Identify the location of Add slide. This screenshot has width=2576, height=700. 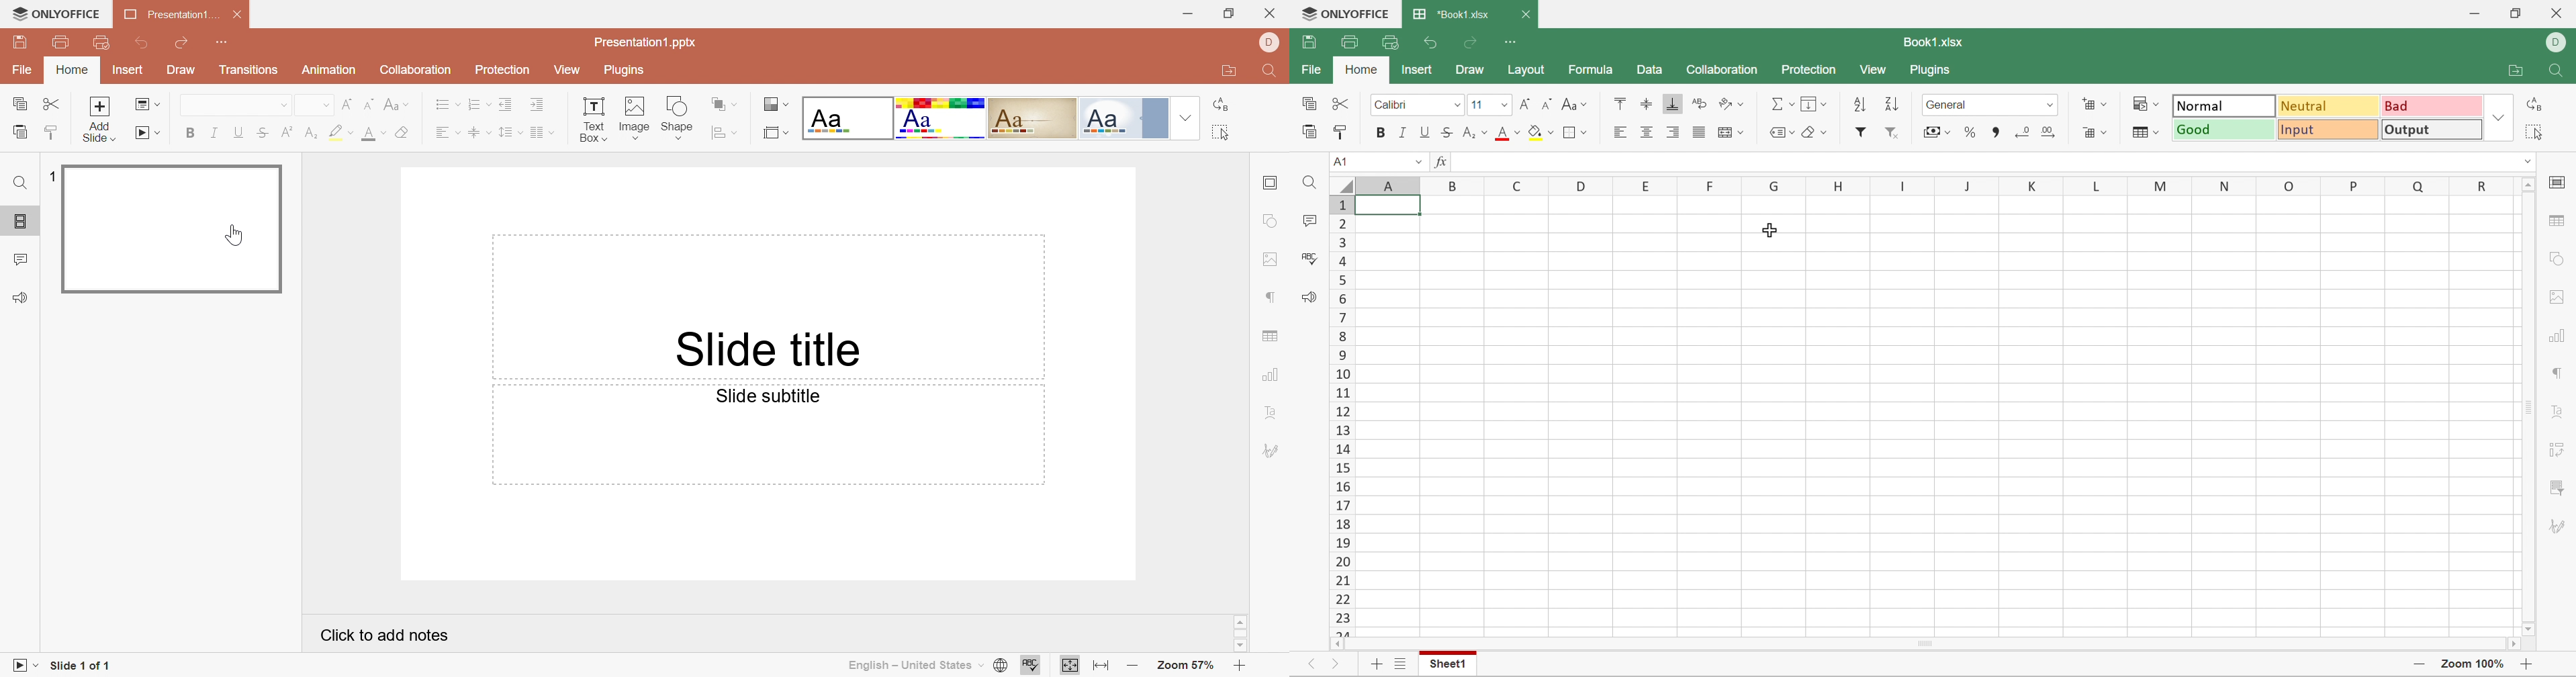
(100, 118).